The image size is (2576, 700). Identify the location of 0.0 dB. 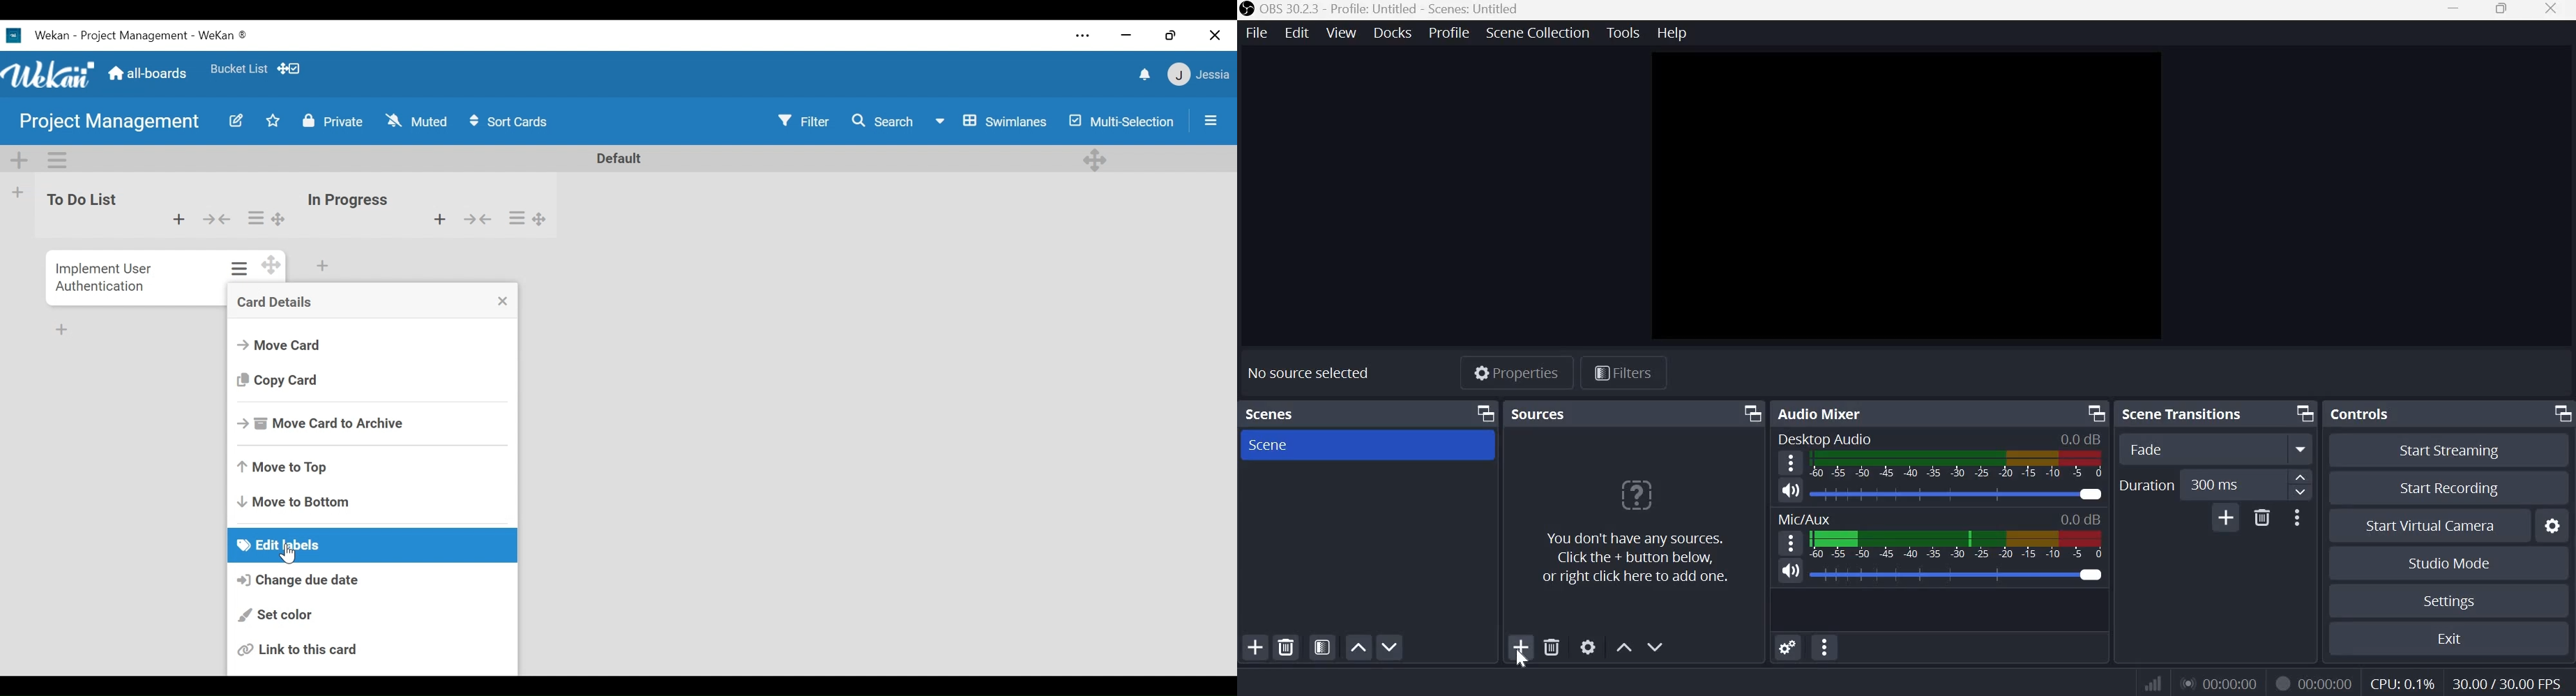
(1957, 575).